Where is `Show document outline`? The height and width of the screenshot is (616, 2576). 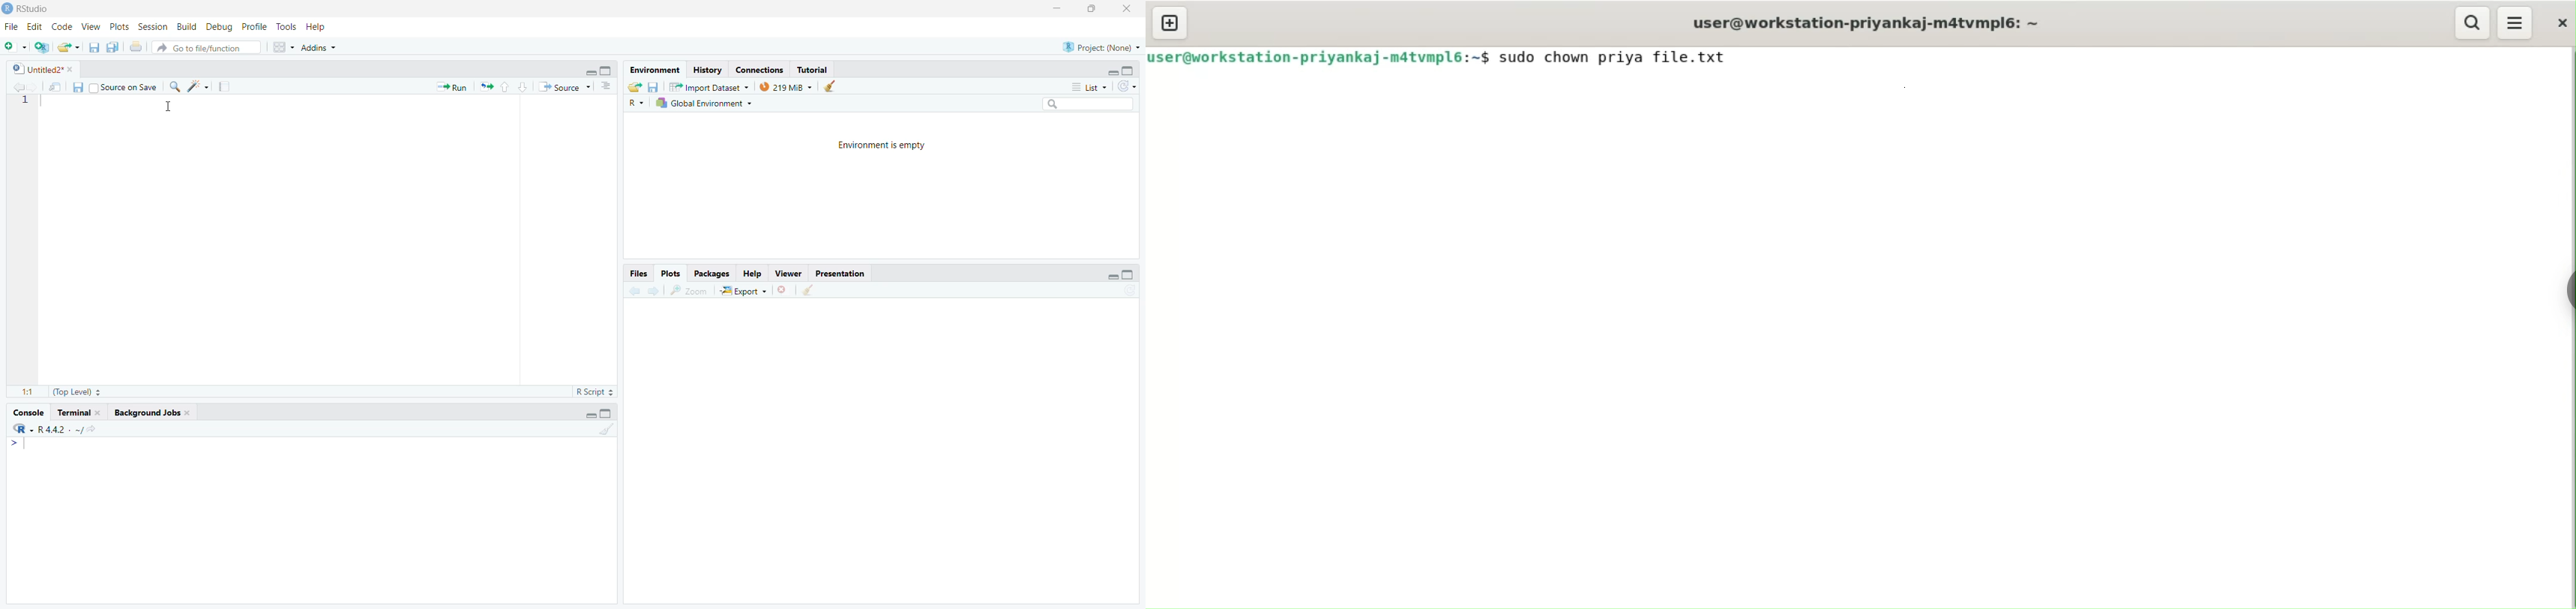
Show document outline is located at coordinates (608, 87).